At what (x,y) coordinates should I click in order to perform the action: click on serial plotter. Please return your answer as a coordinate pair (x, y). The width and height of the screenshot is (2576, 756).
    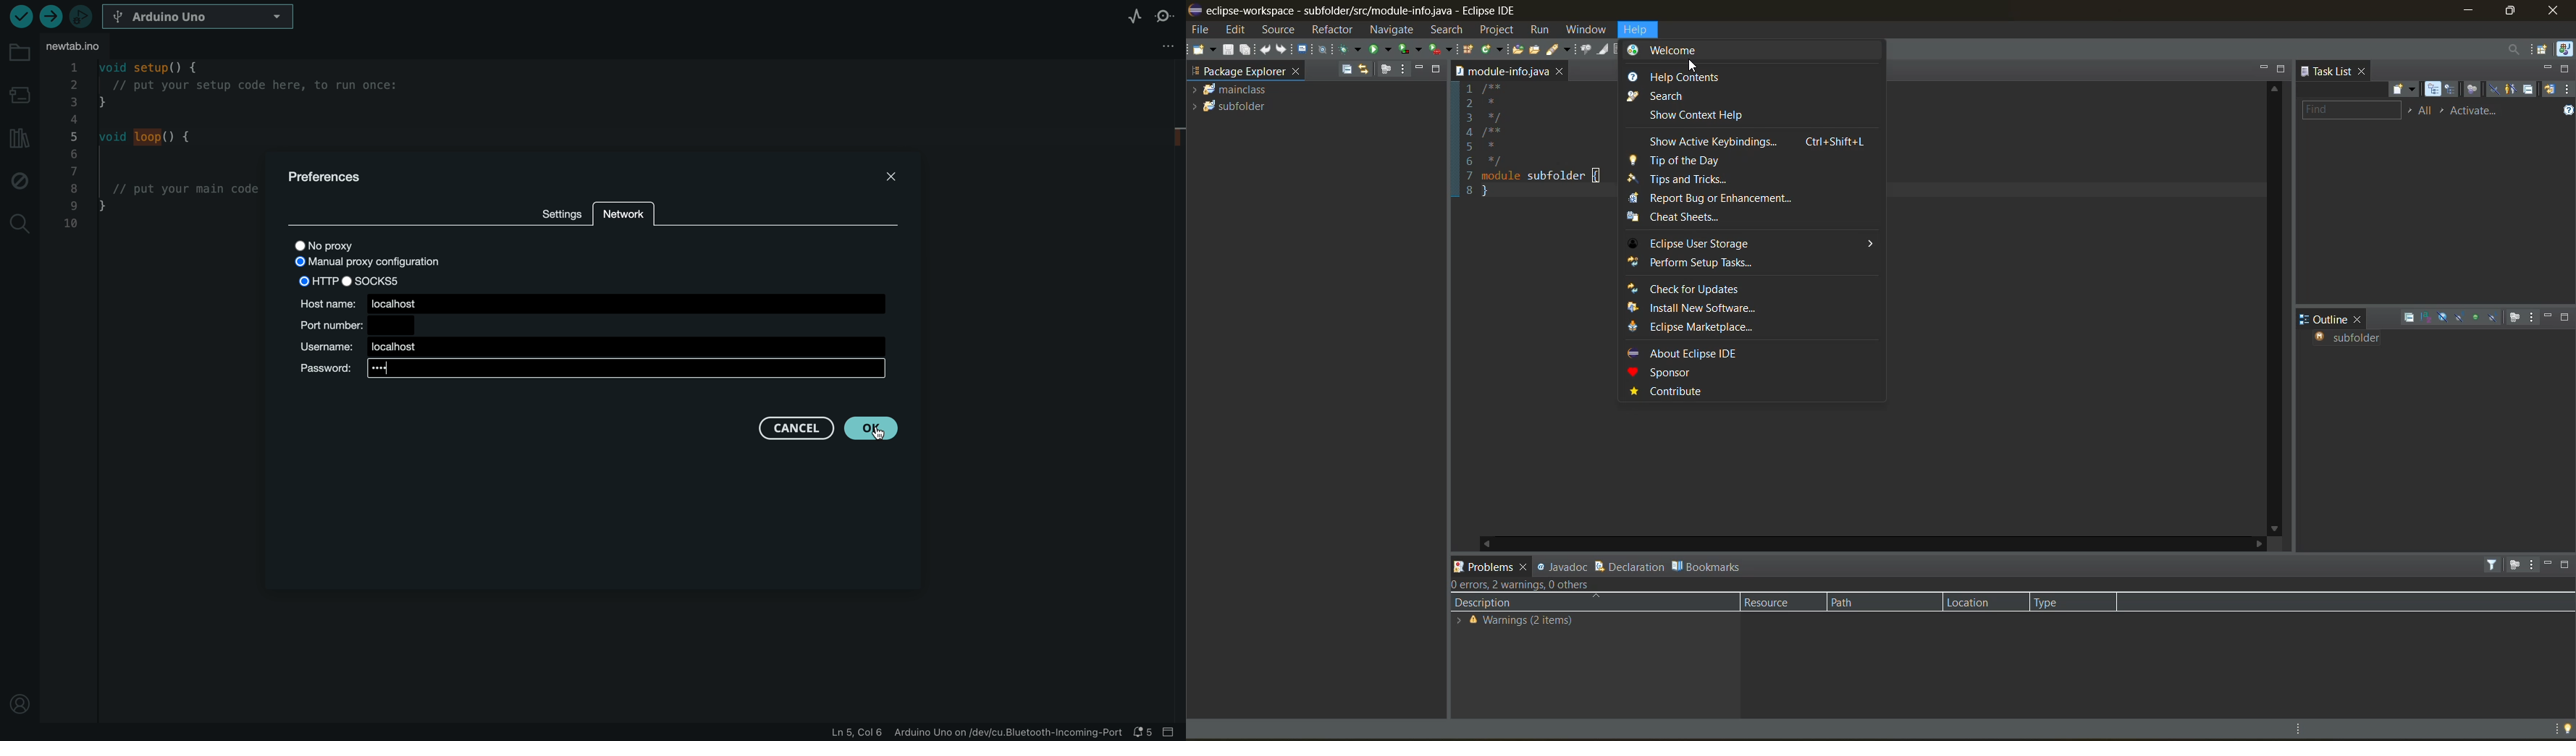
    Looking at the image, I should click on (1133, 15).